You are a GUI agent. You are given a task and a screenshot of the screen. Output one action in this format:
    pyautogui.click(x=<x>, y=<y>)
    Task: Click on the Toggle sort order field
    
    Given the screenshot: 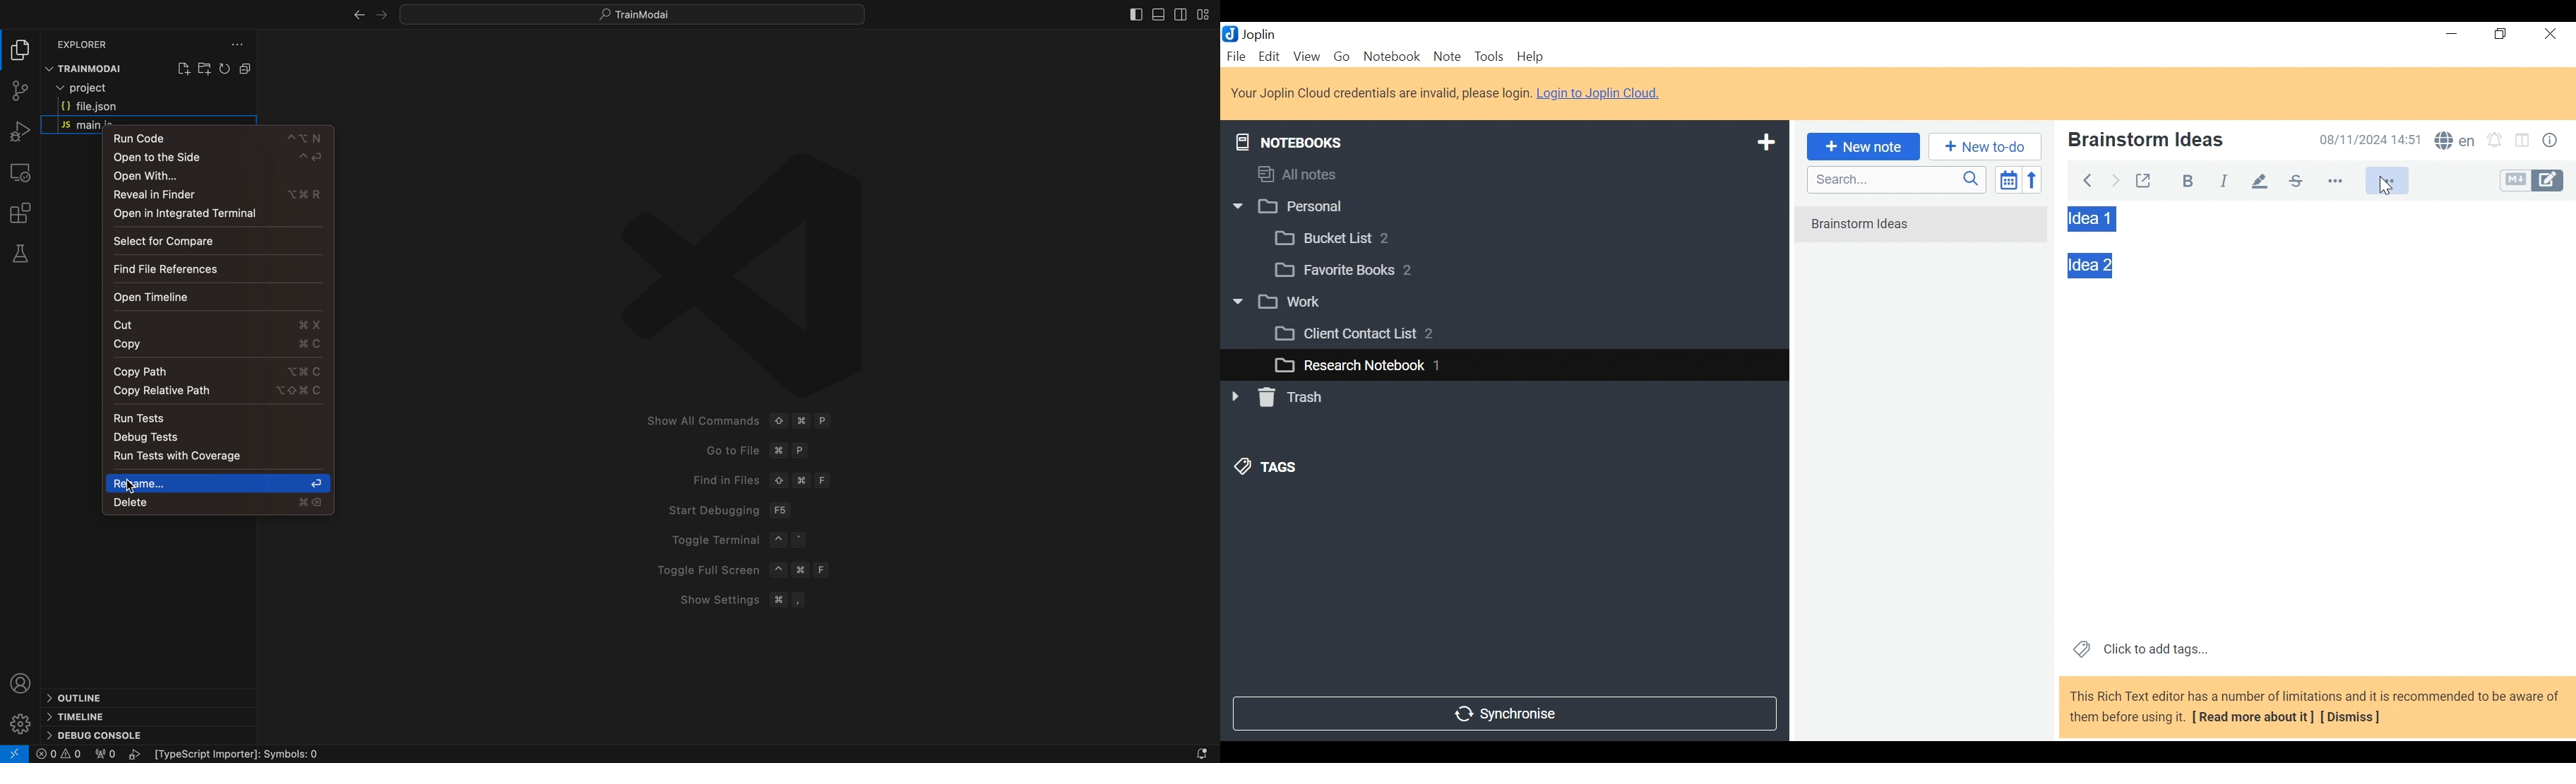 What is the action you would take?
    pyautogui.click(x=2007, y=179)
    